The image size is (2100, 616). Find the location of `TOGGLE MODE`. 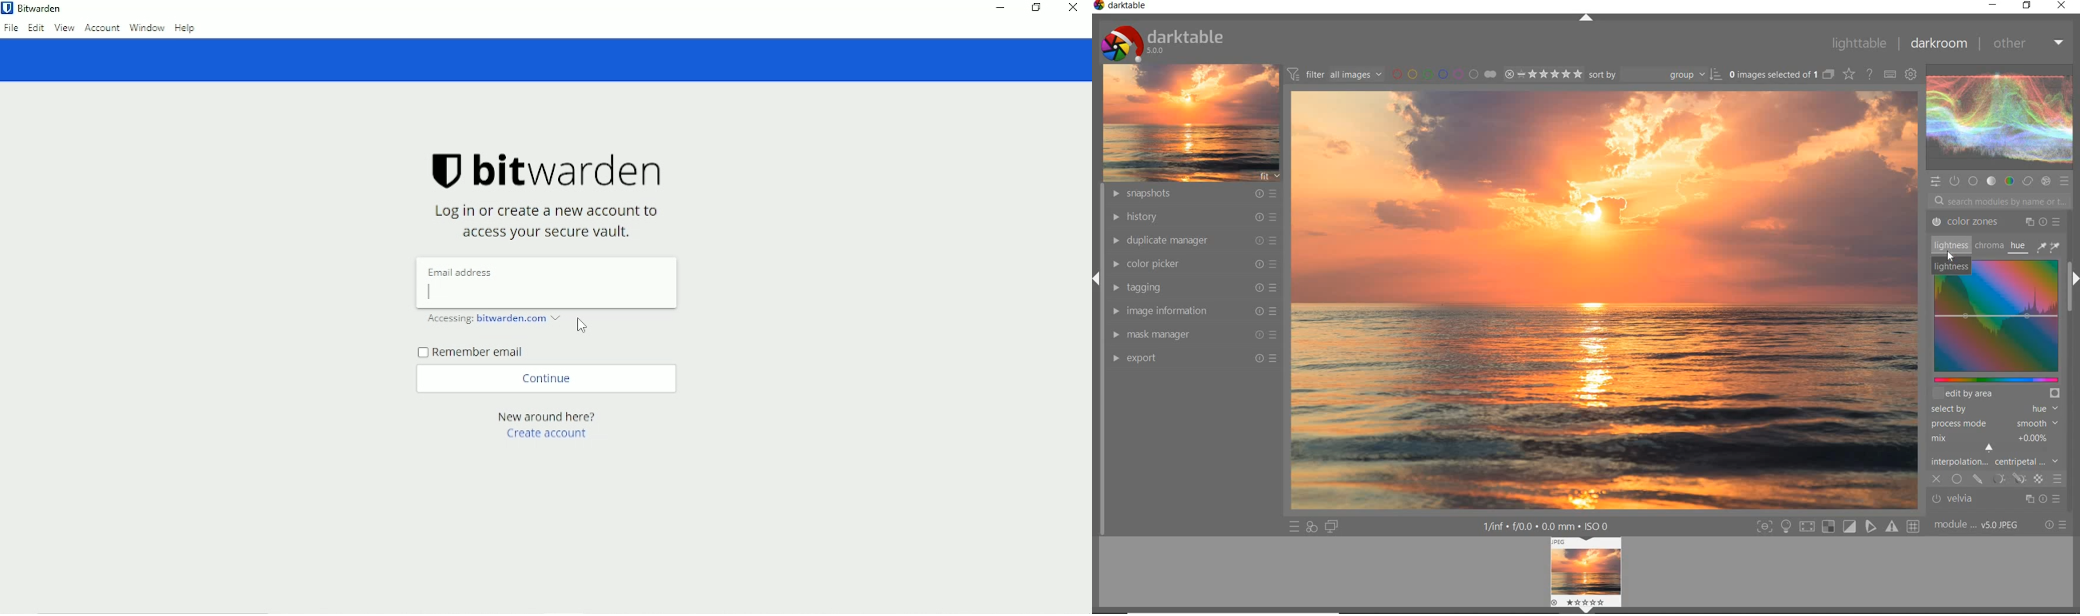

TOGGLE MODE is located at coordinates (1838, 526).